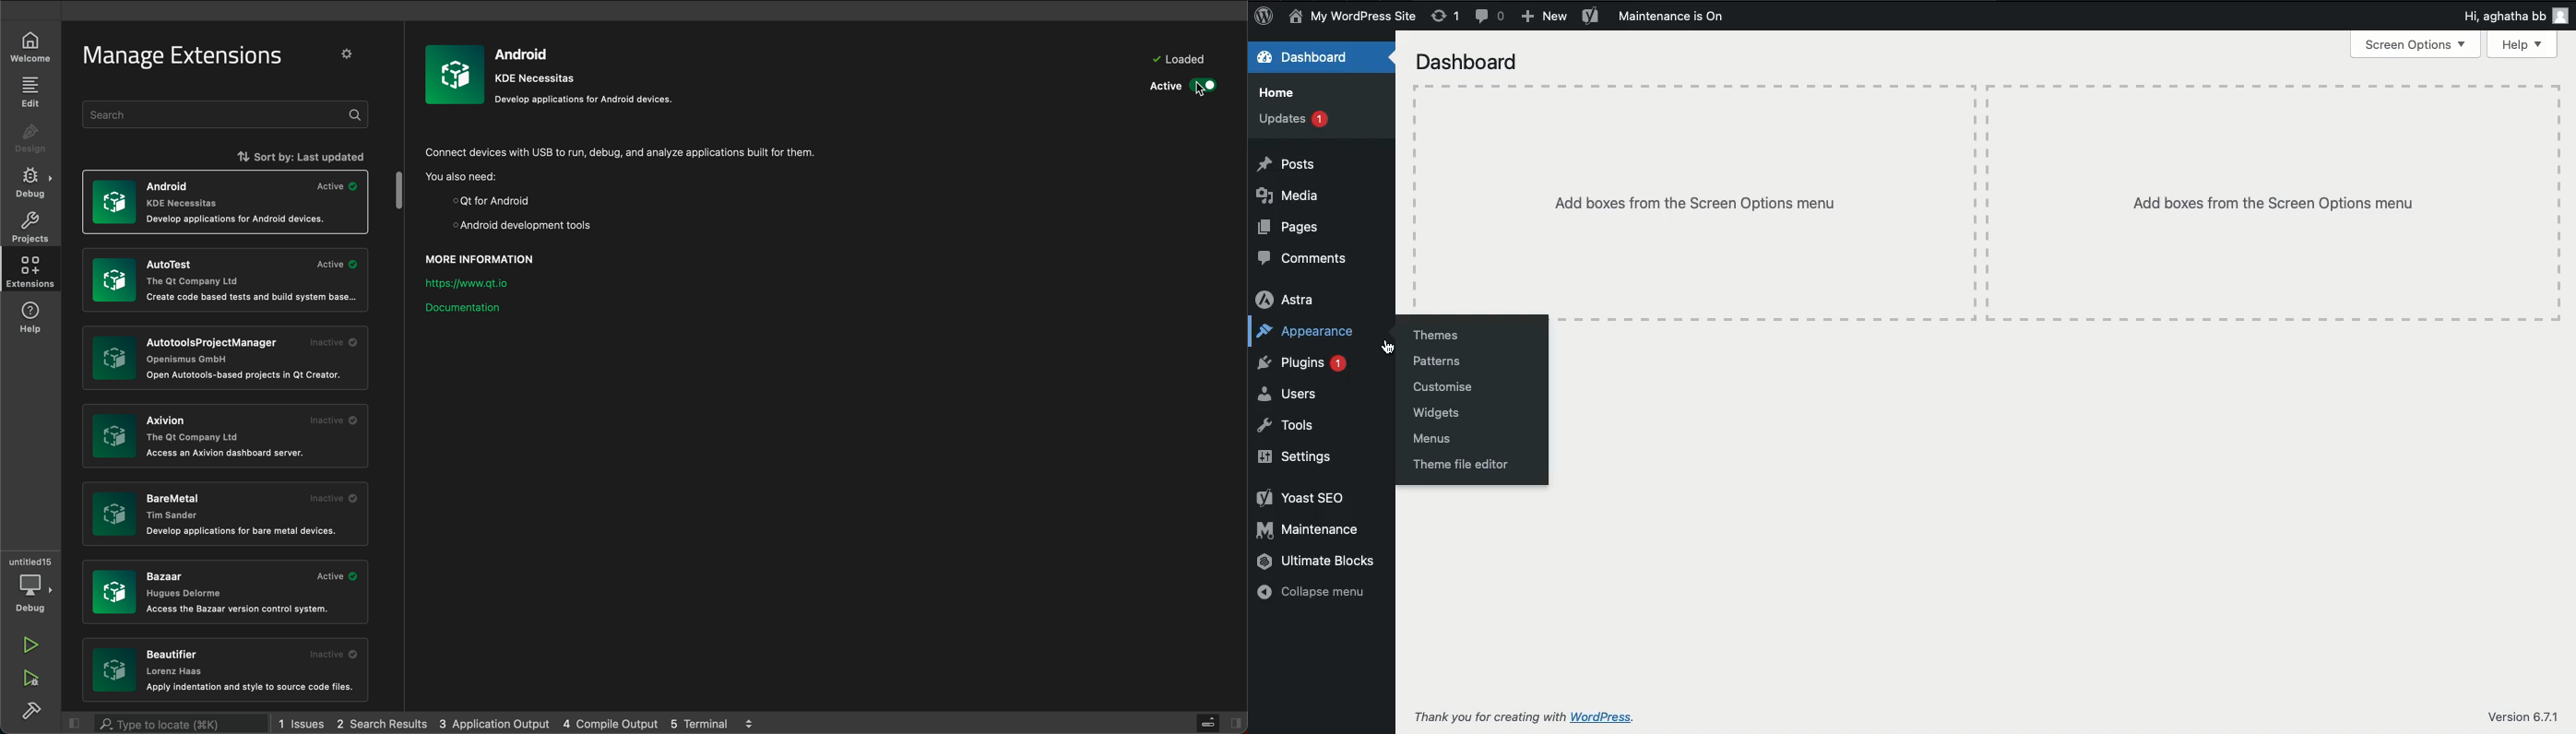 The image size is (2576, 756). I want to click on New, so click(1544, 17).